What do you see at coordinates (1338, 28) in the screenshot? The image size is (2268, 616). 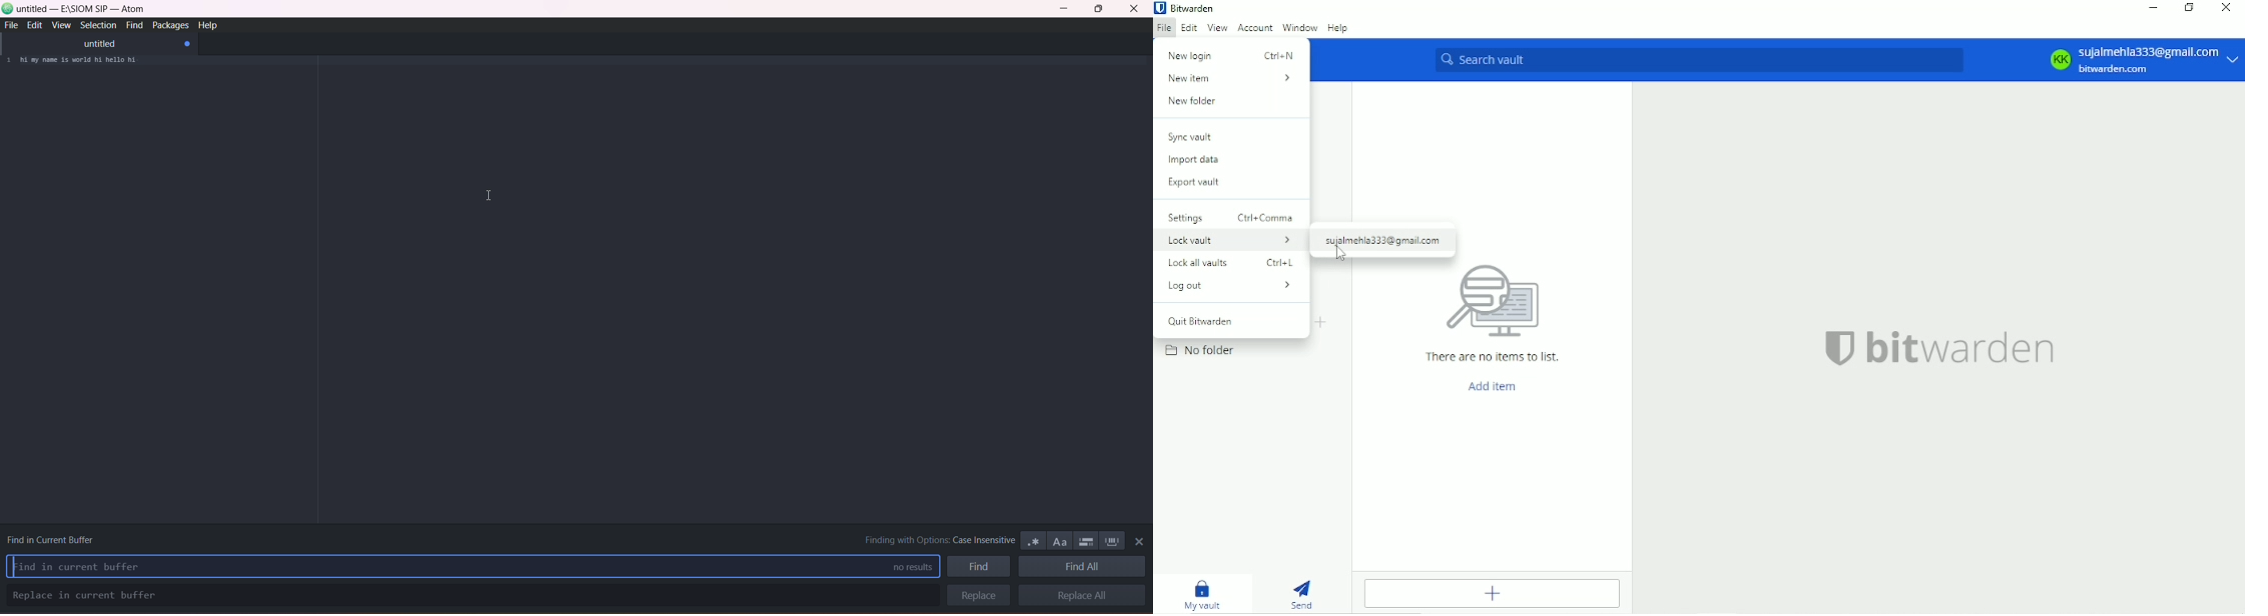 I see `Help` at bounding box center [1338, 28].